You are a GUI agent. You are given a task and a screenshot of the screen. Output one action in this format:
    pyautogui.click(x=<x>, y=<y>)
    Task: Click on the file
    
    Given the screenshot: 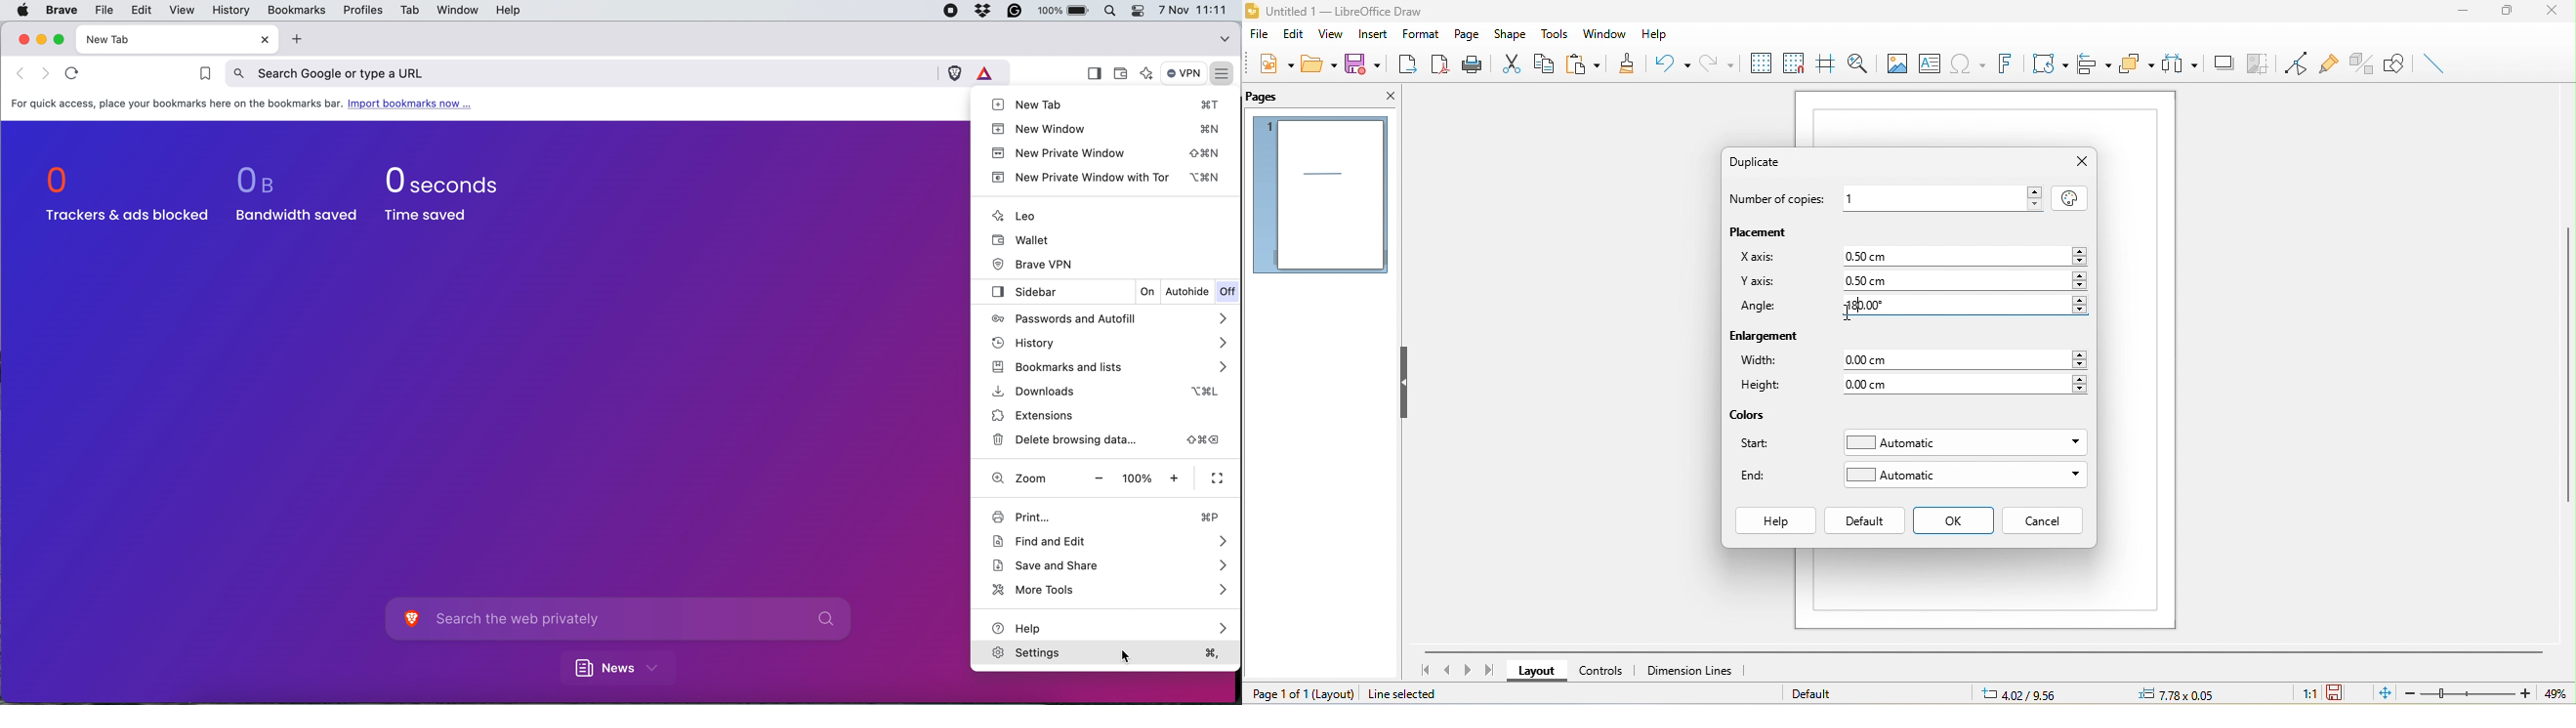 What is the action you would take?
    pyautogui.click(x=1261, y=33)
    